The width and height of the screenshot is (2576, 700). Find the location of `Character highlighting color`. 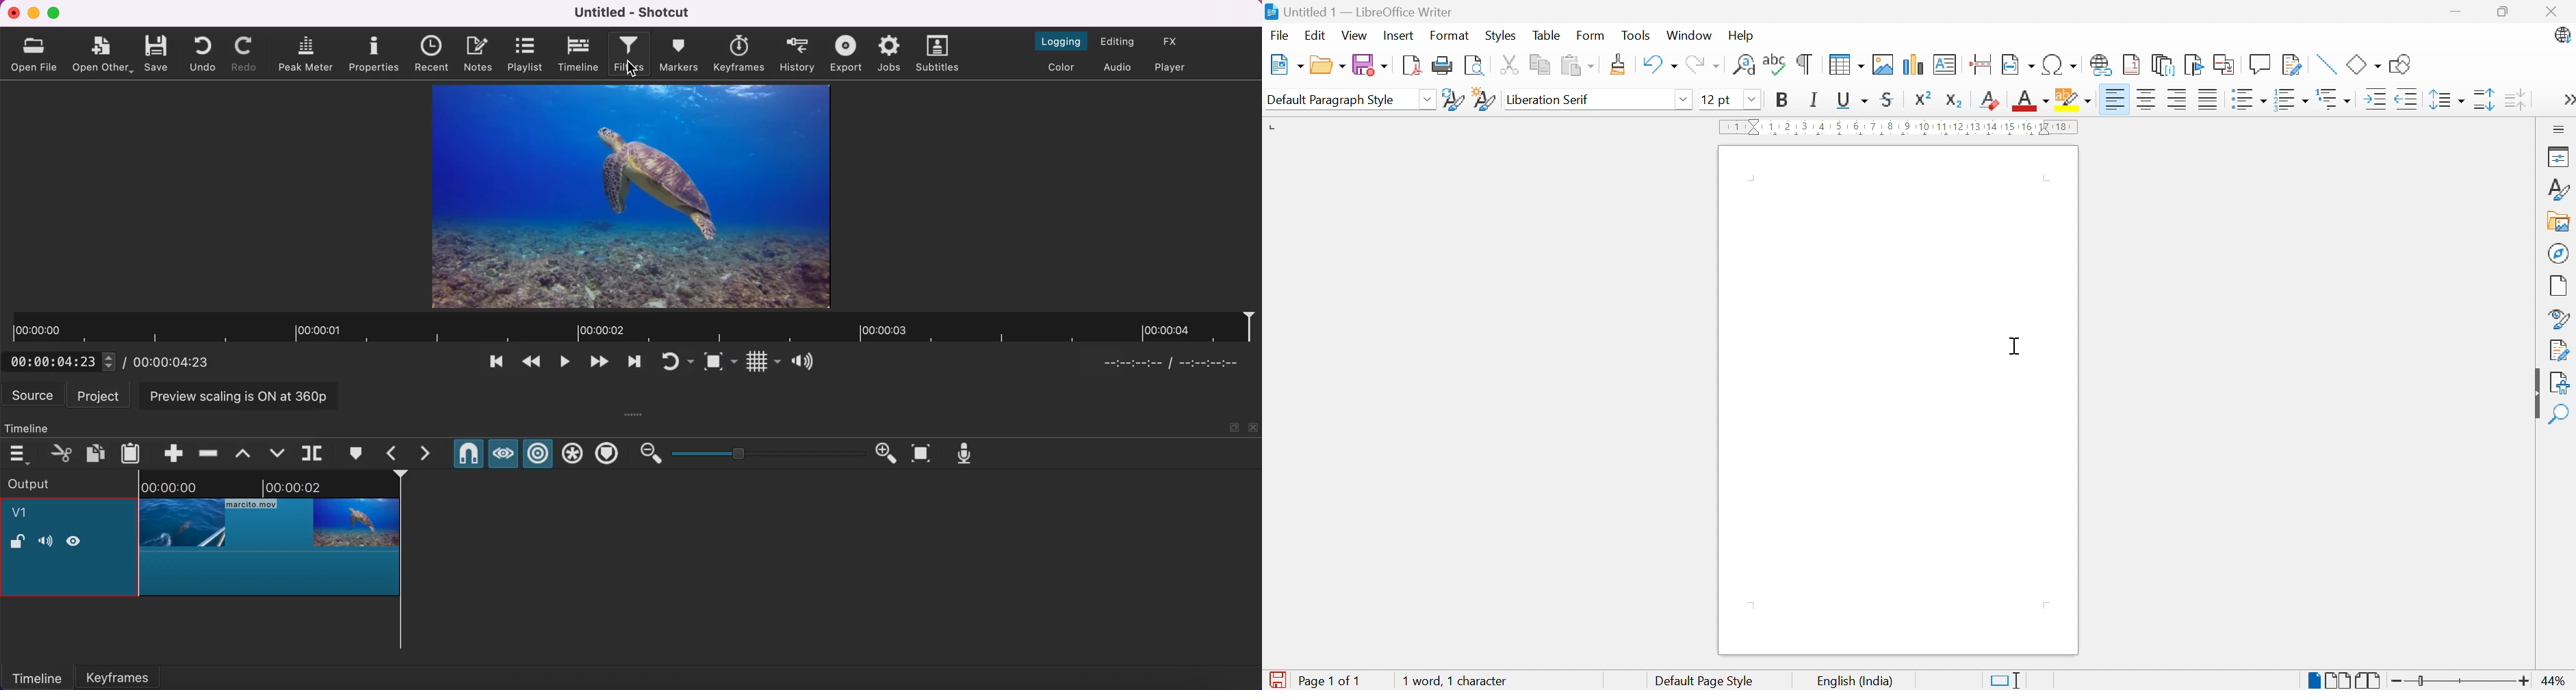

Character highlighting color is located at coordinates (2074, 96).